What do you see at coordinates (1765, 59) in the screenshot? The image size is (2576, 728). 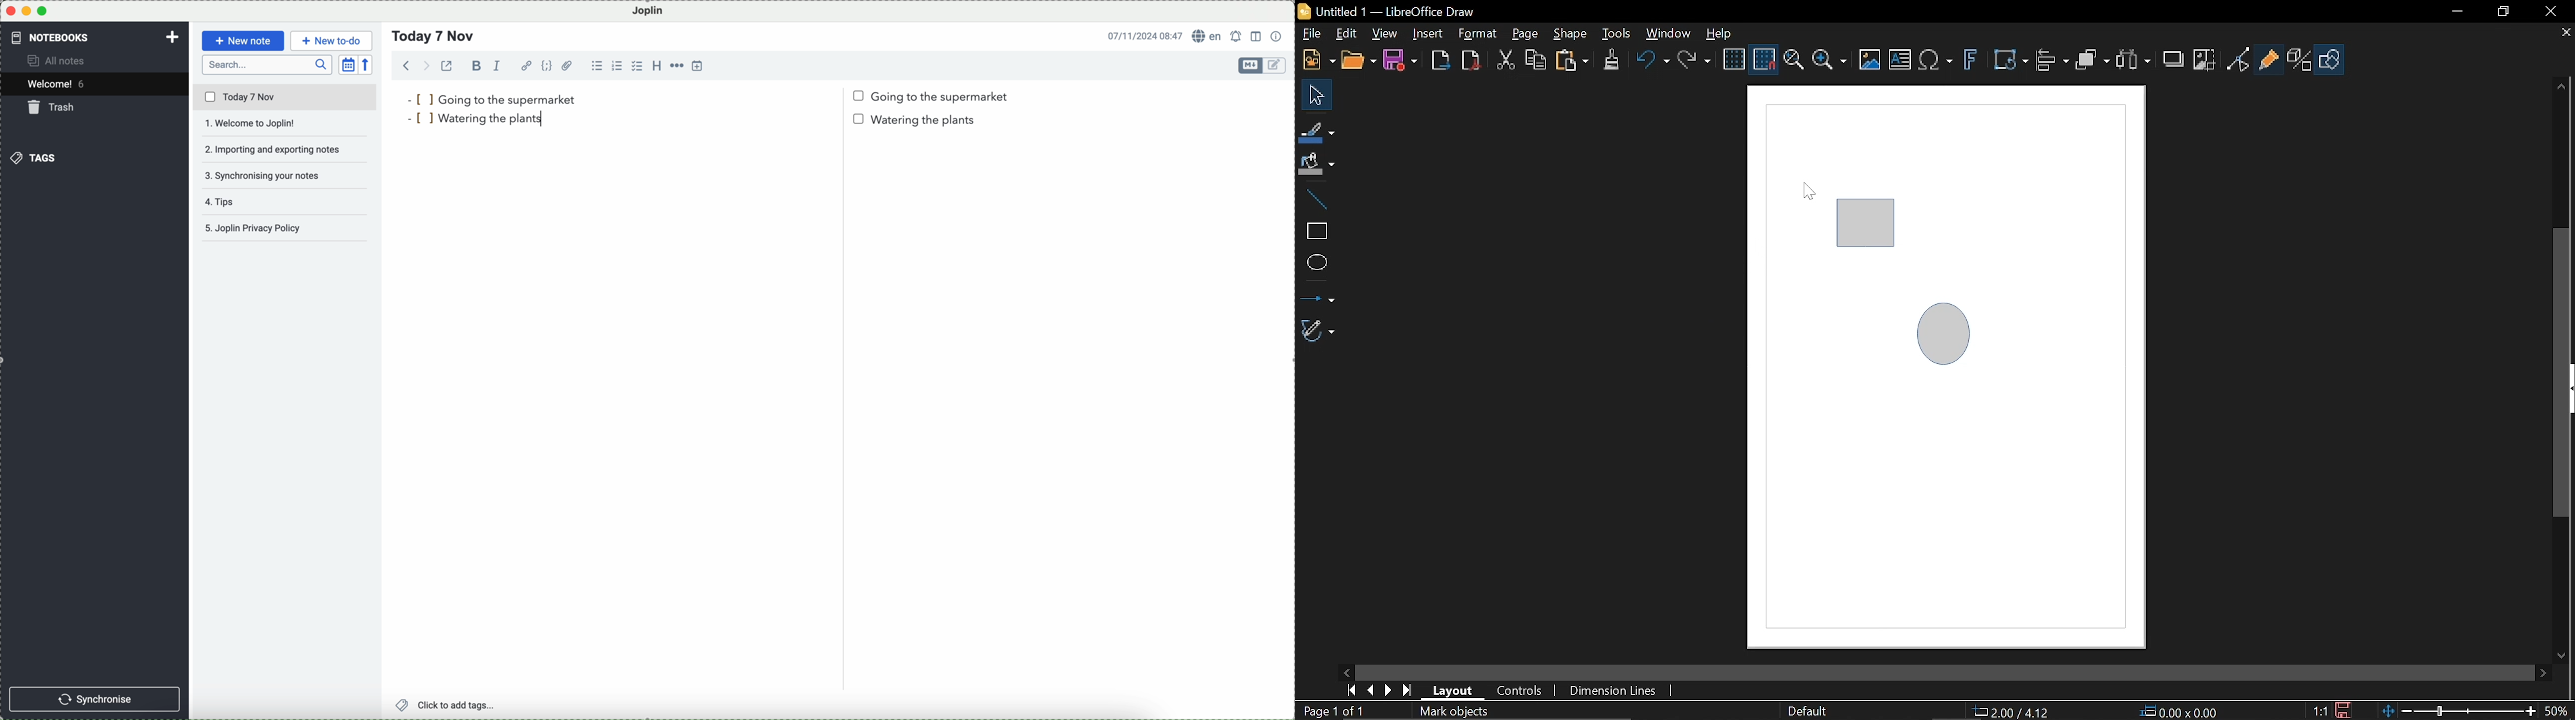 I see `Snap to grid` at bounding box center [1765, 59].